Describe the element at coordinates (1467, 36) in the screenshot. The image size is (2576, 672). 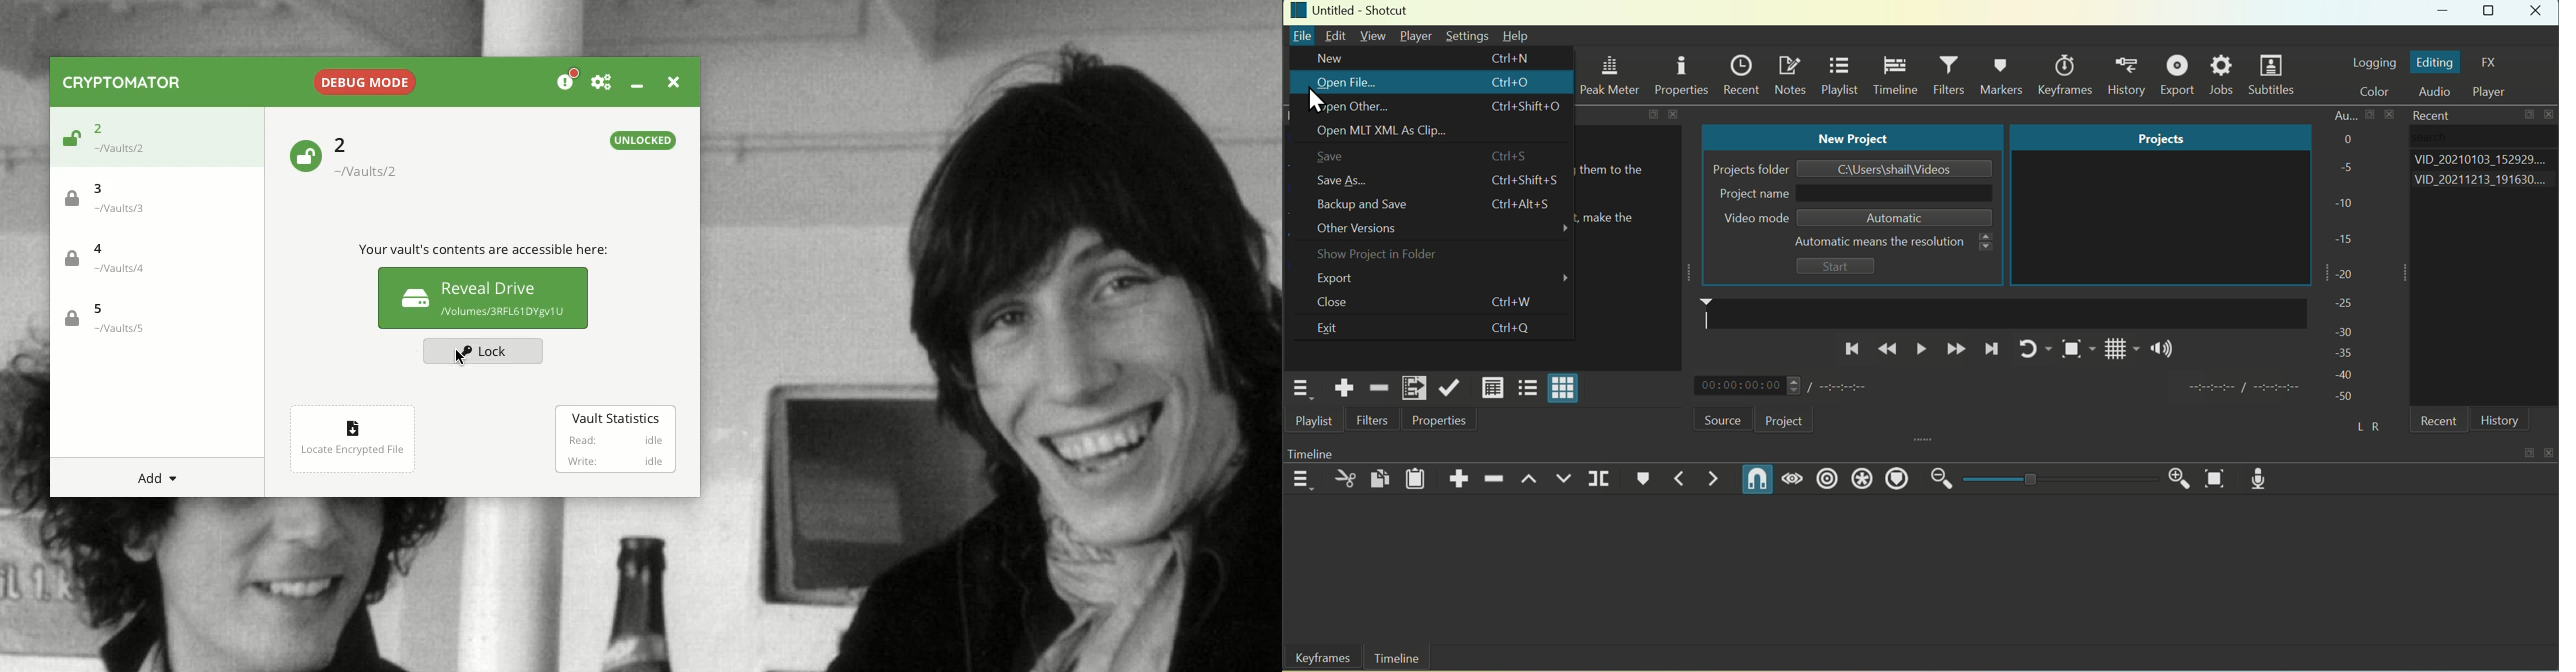
I see `Settings` at that location.